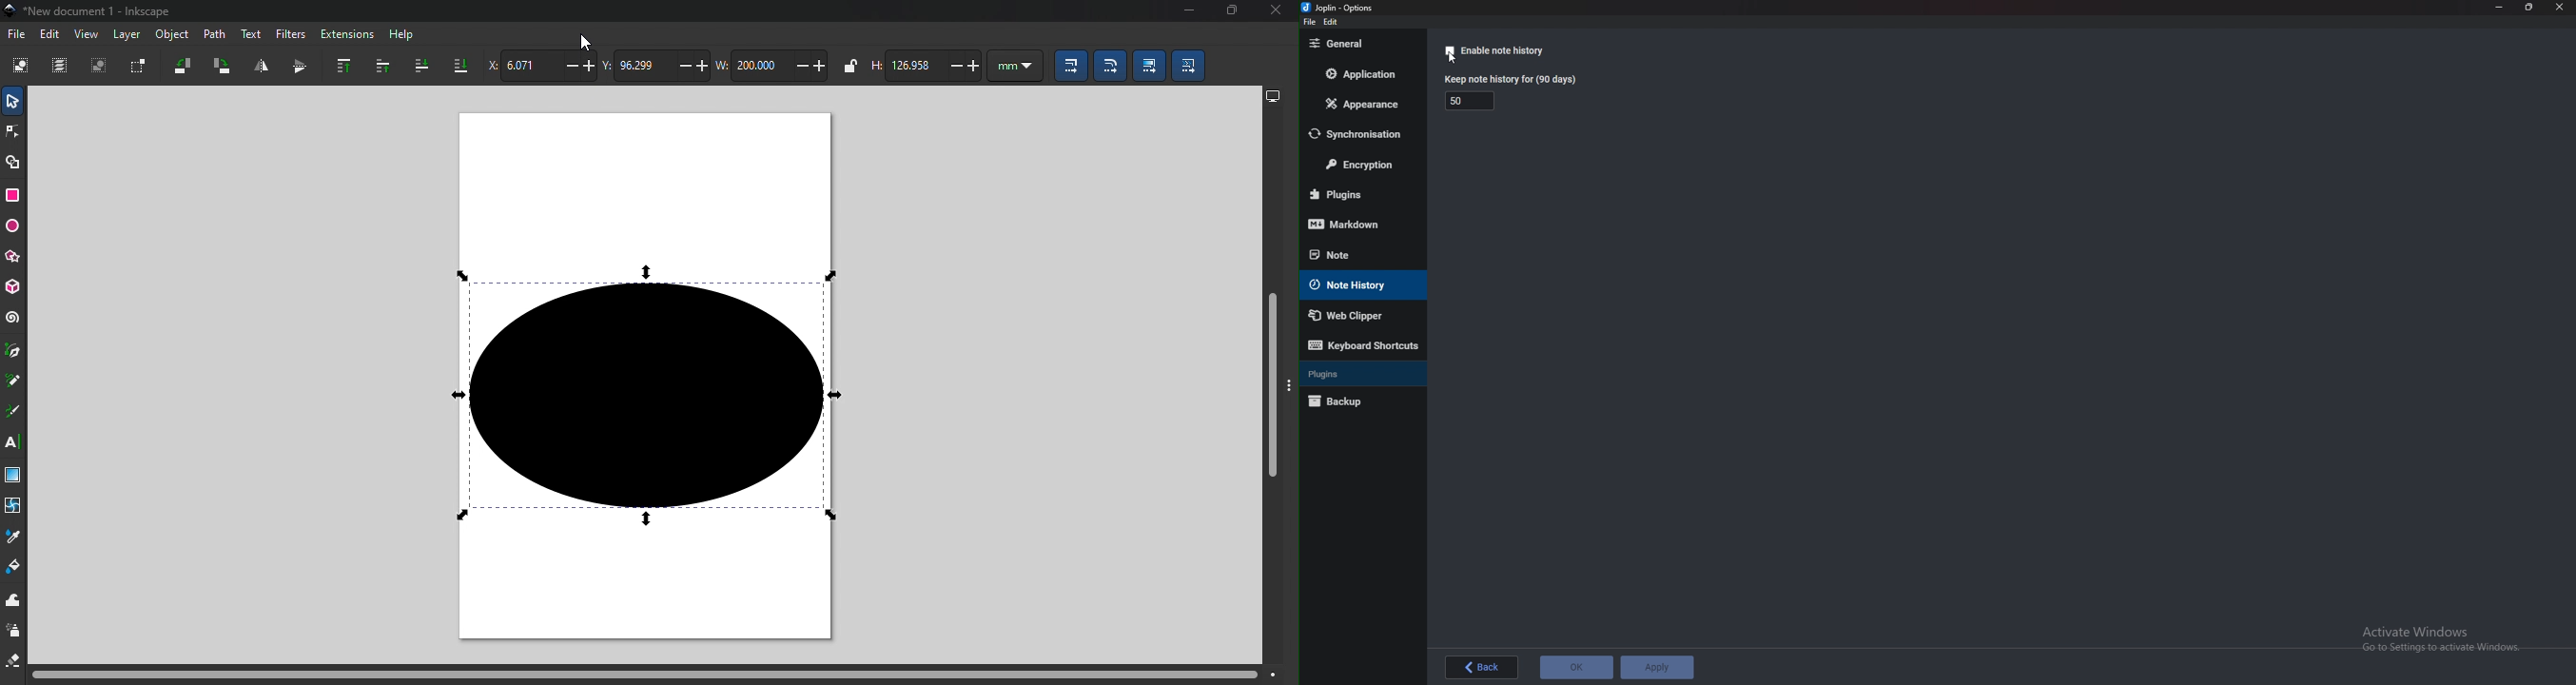  What do you see at coordinates (1454, 59) in the screenshot?
I see `Cursor` at bounding box center [1454, 59].